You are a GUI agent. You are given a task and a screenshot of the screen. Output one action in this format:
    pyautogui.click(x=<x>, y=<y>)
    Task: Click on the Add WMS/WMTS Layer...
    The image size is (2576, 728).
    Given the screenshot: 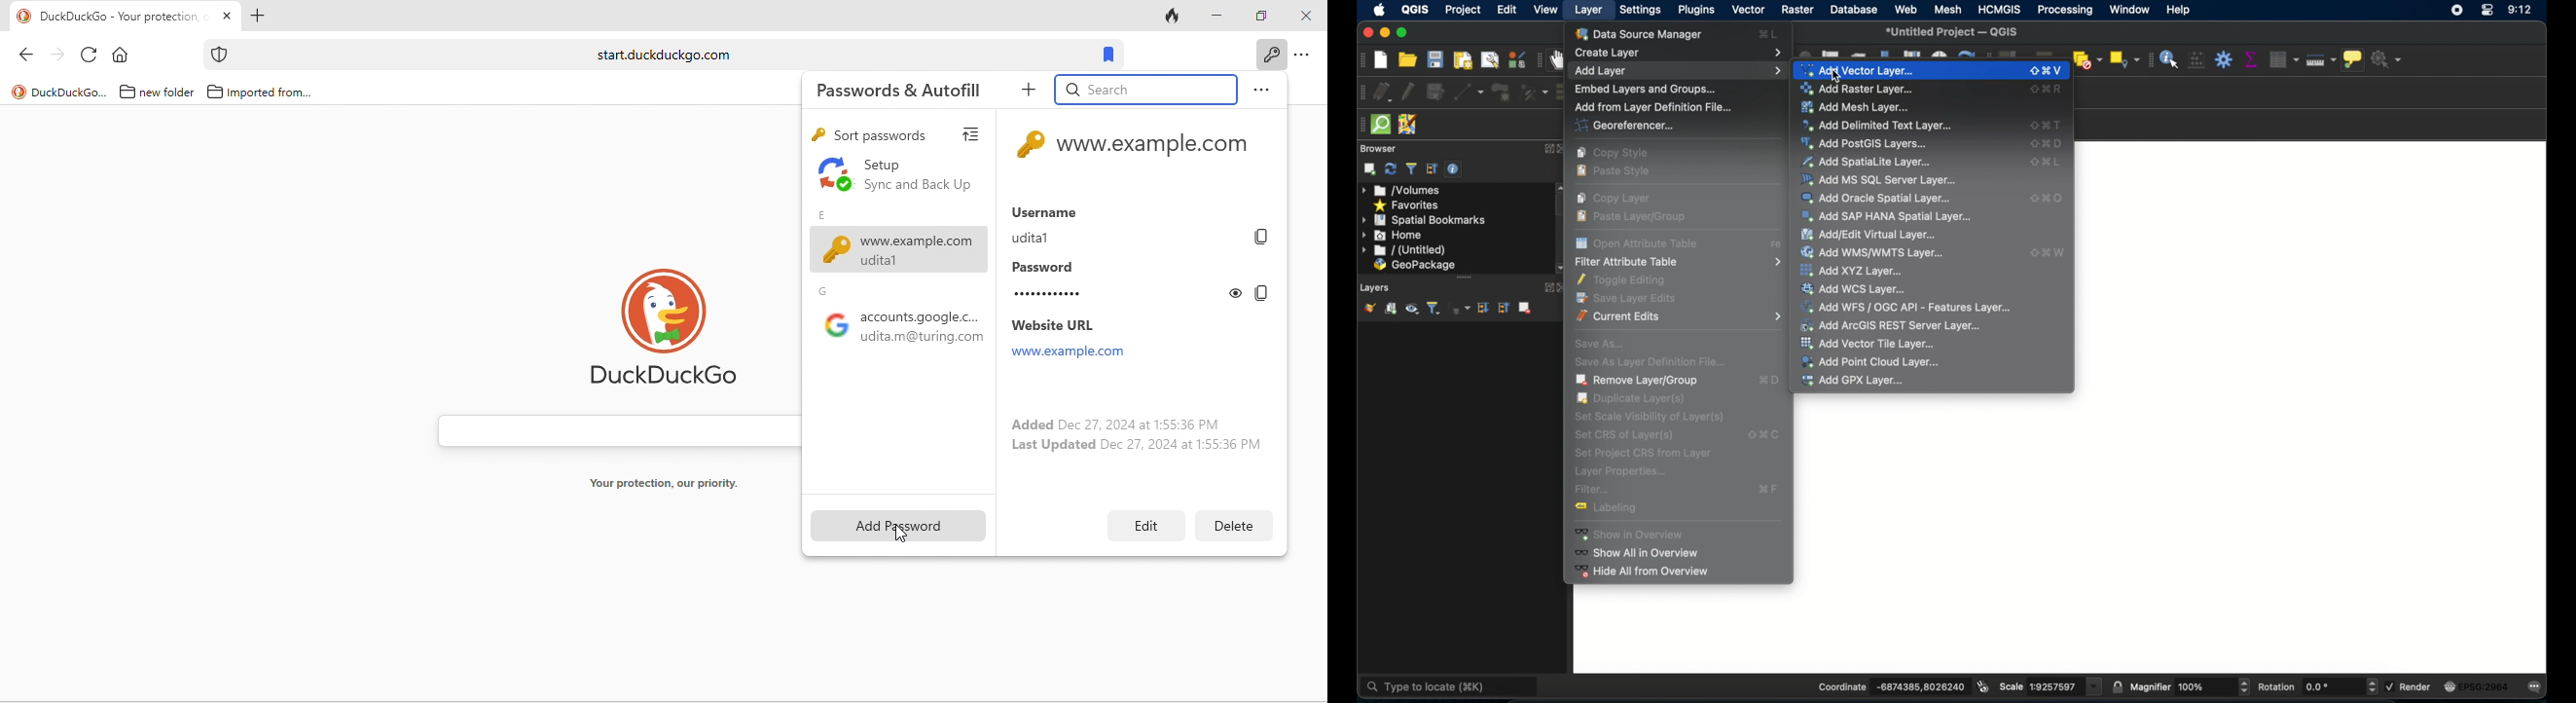 What is the action you would take?
    pyautogui.click(x=1931, y=253)
    